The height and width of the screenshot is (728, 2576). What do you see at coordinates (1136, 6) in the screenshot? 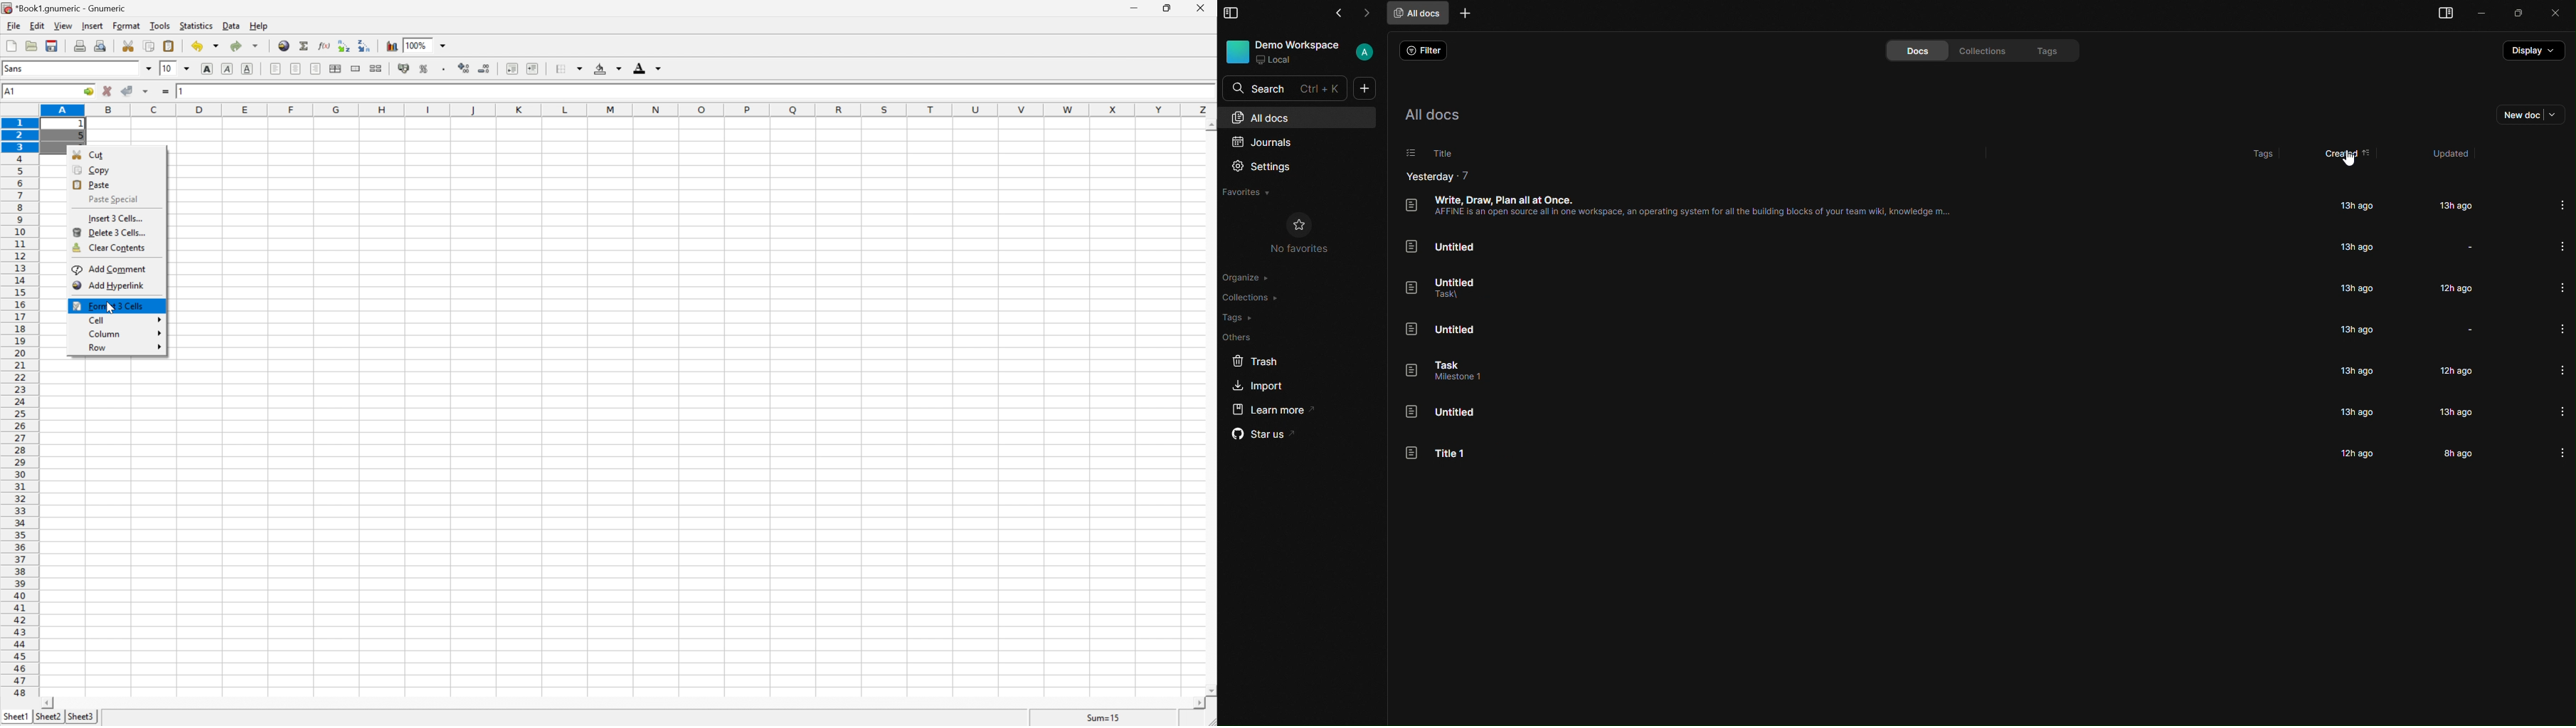
I see `minimize` at bounding box center [1136, 6].